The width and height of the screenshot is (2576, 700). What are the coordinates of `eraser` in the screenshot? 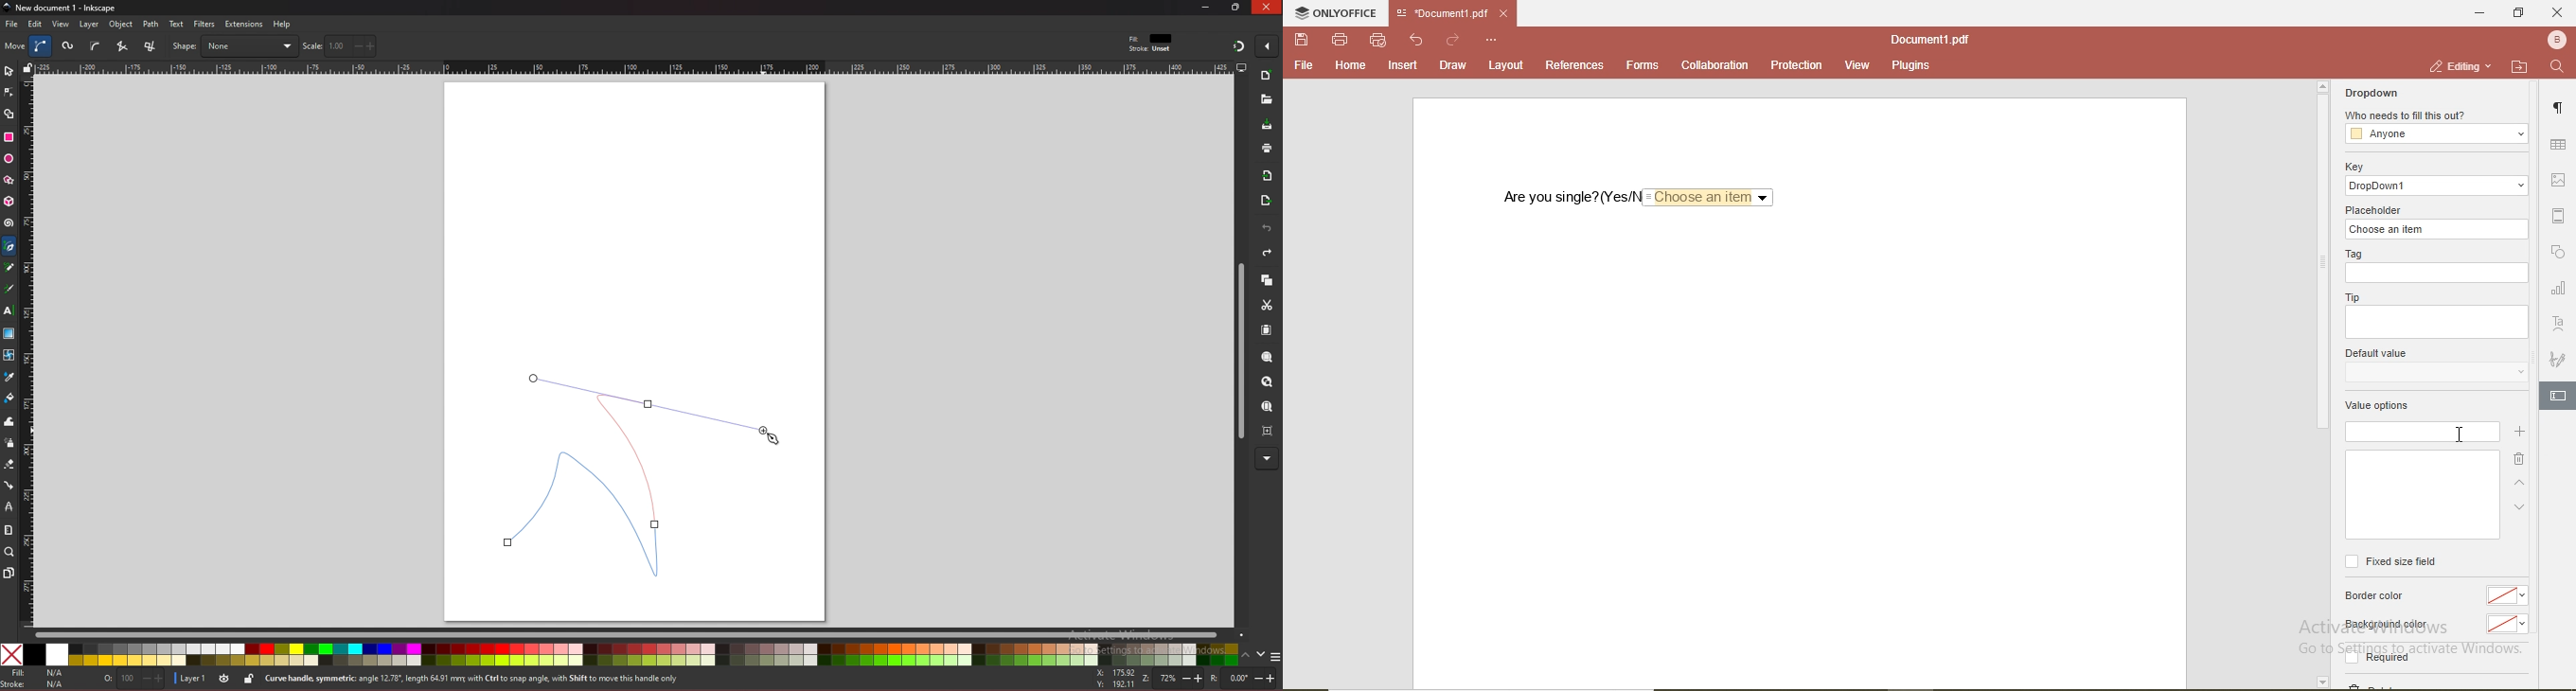 It's located at (9, 464).